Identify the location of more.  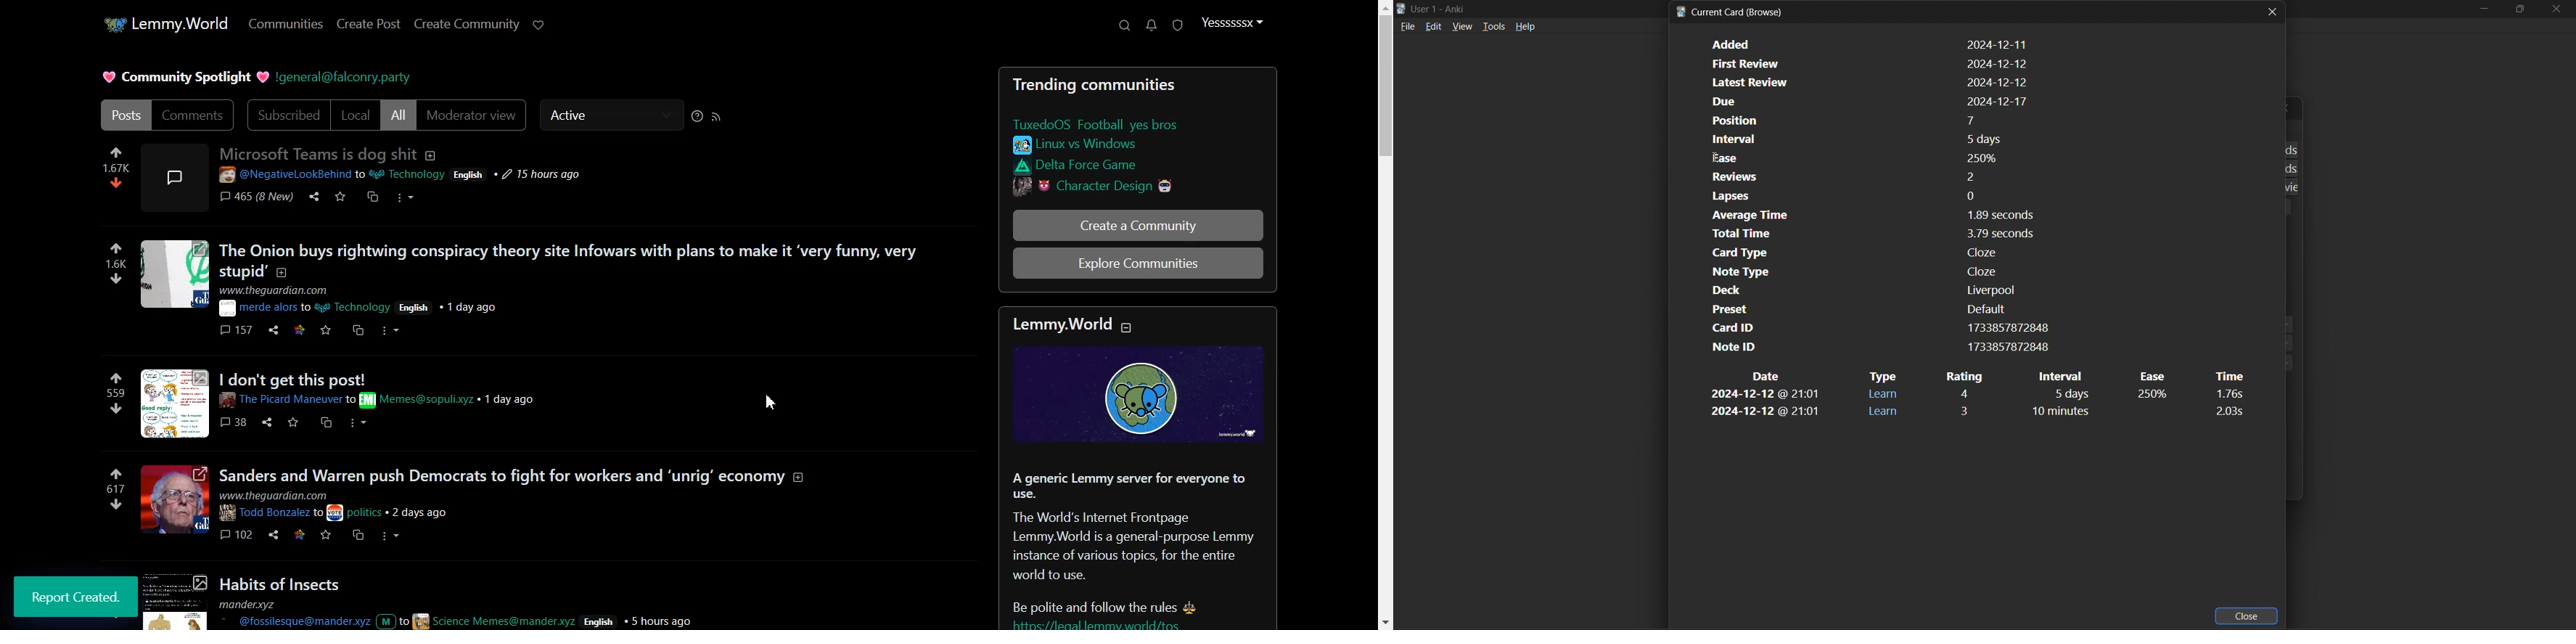
(358, 422).